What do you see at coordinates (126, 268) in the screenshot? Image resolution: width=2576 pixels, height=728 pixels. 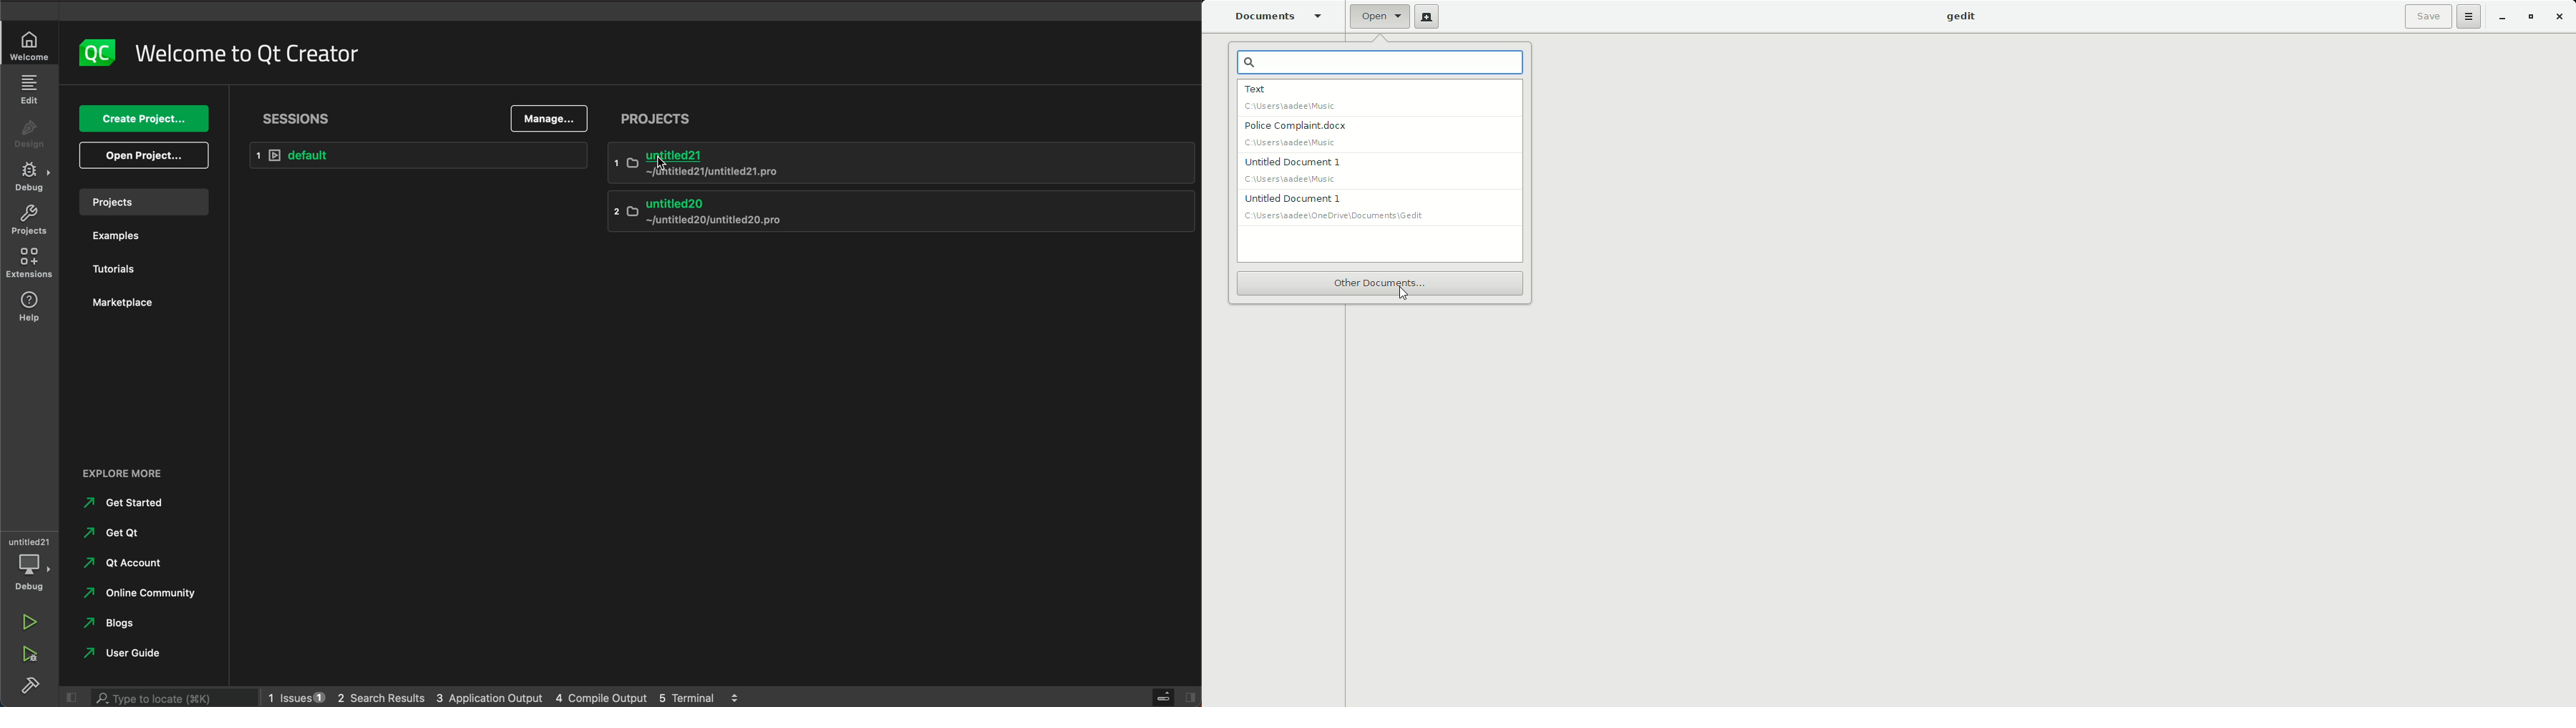 I see `tutorials` at bounding box center [126, 268].